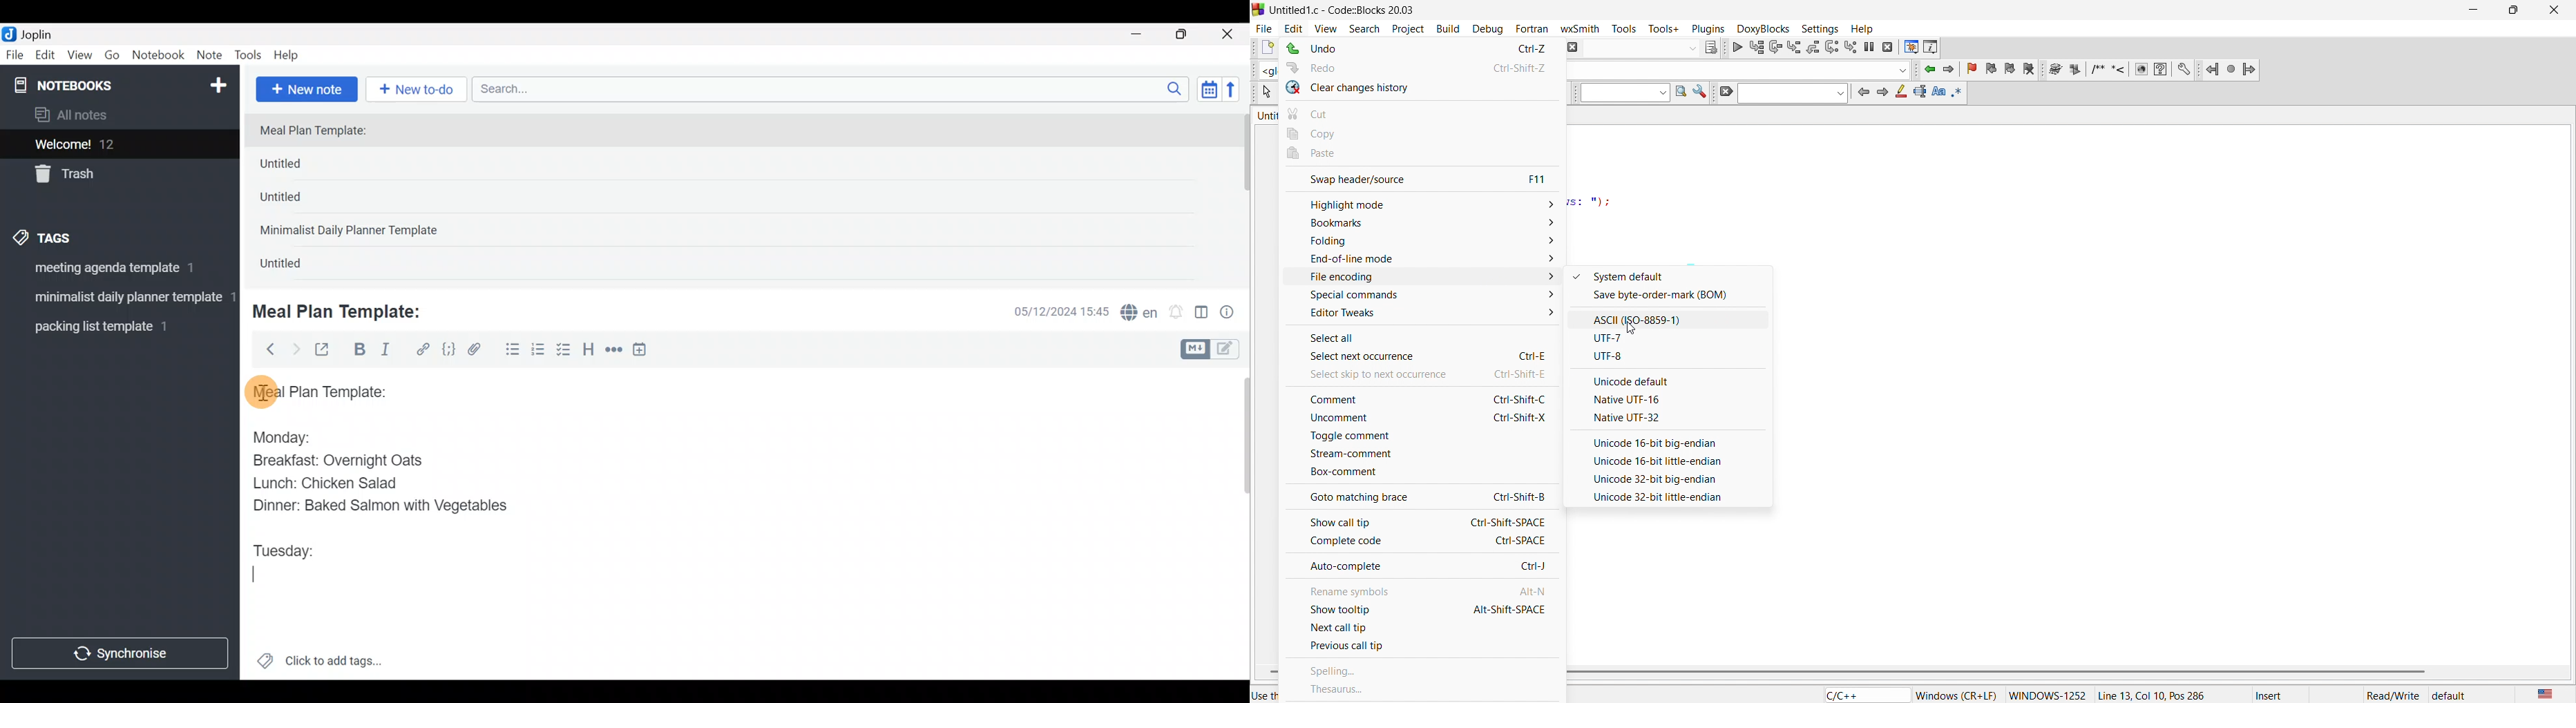 This screenshot has height=728, width=2576. I want to click on Click to add tags, so click(319, 665).